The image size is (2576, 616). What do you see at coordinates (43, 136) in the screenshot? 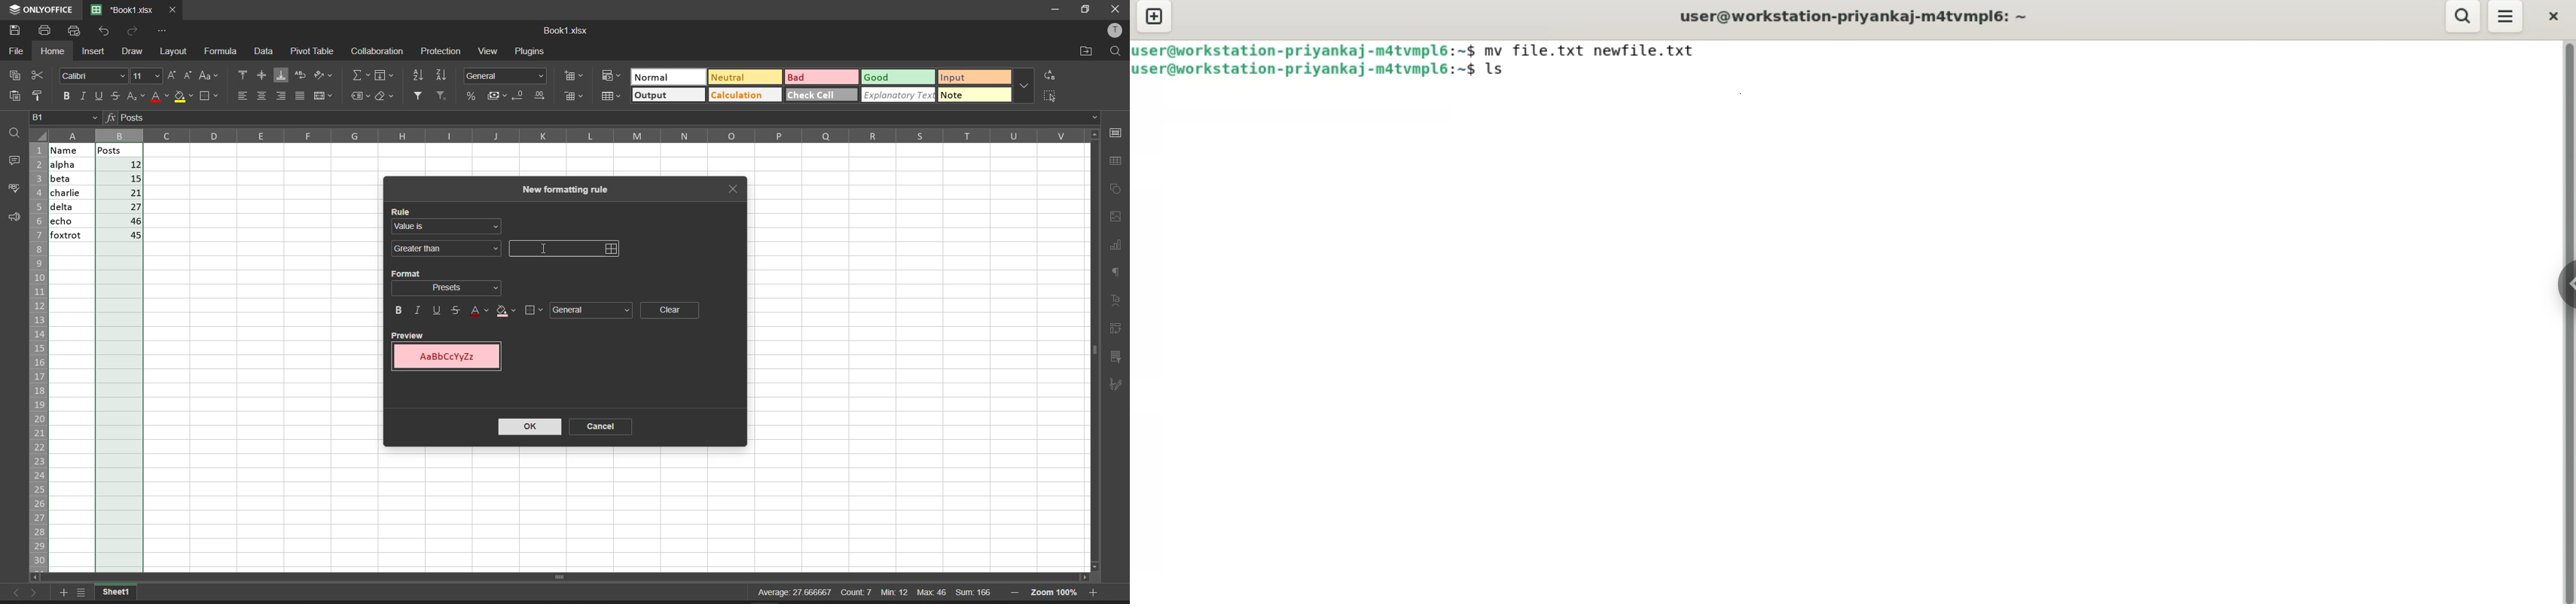
I see `select all` at bounding box center [43, 136].